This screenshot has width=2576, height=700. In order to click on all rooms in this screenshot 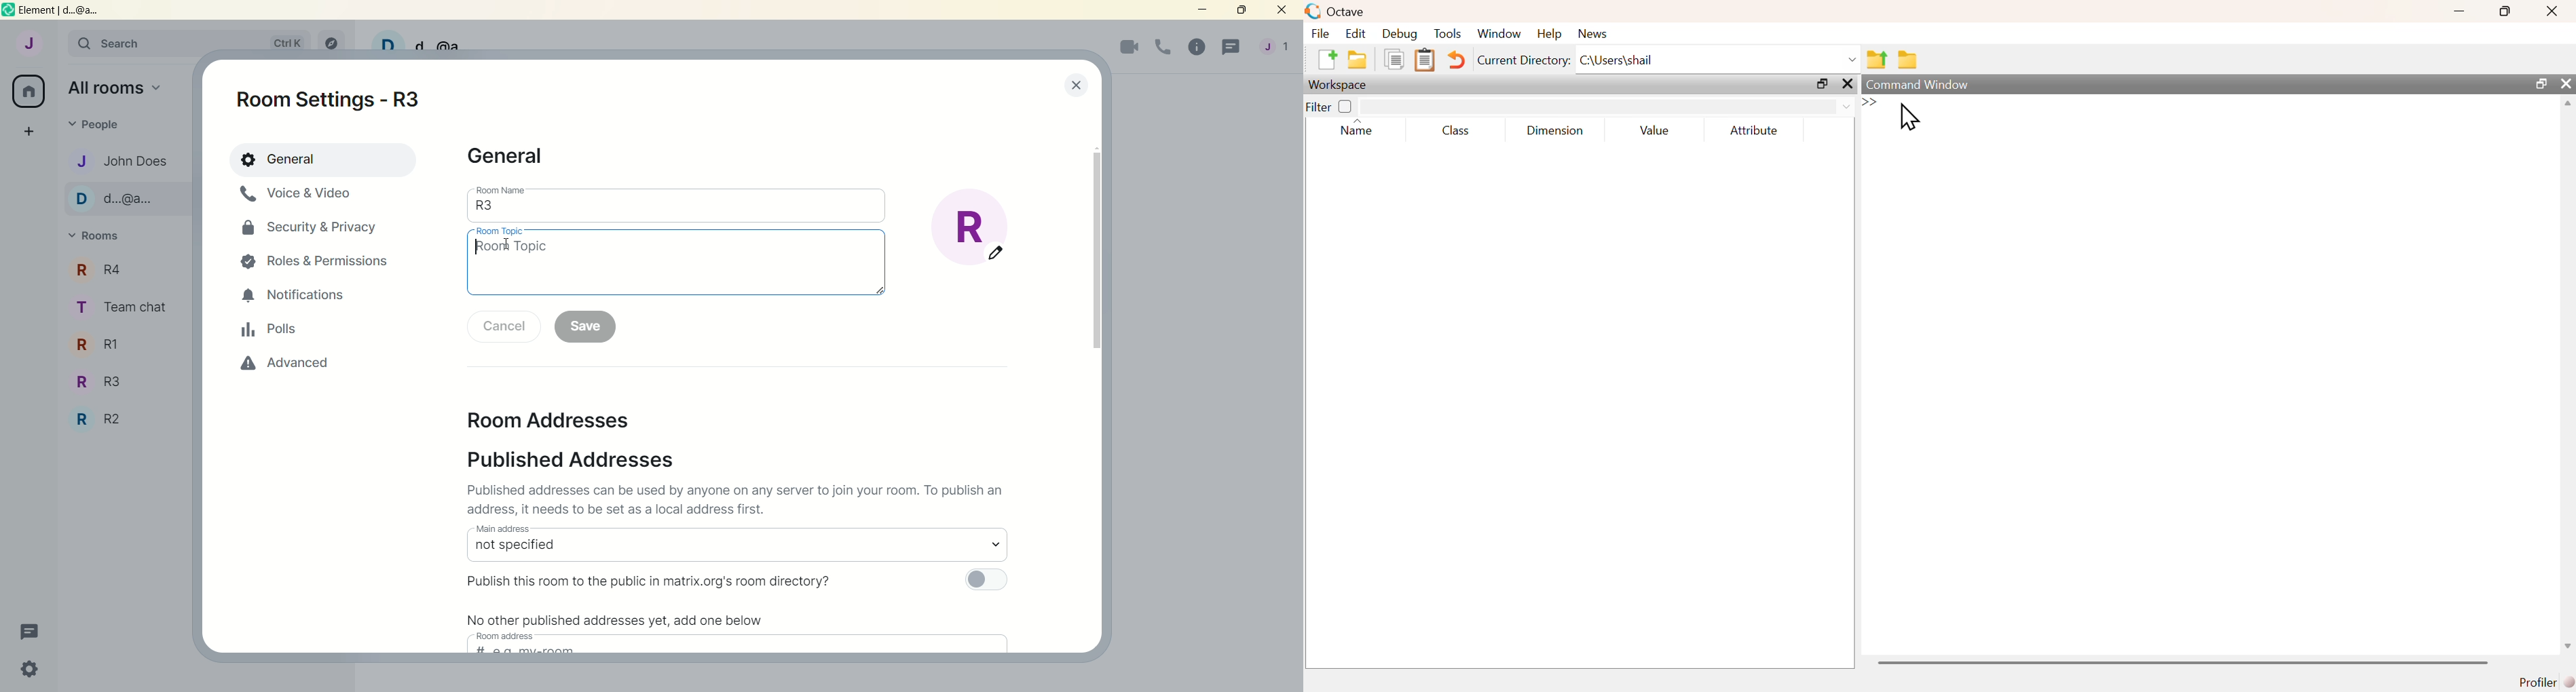, I will do `click(120, 87)`.